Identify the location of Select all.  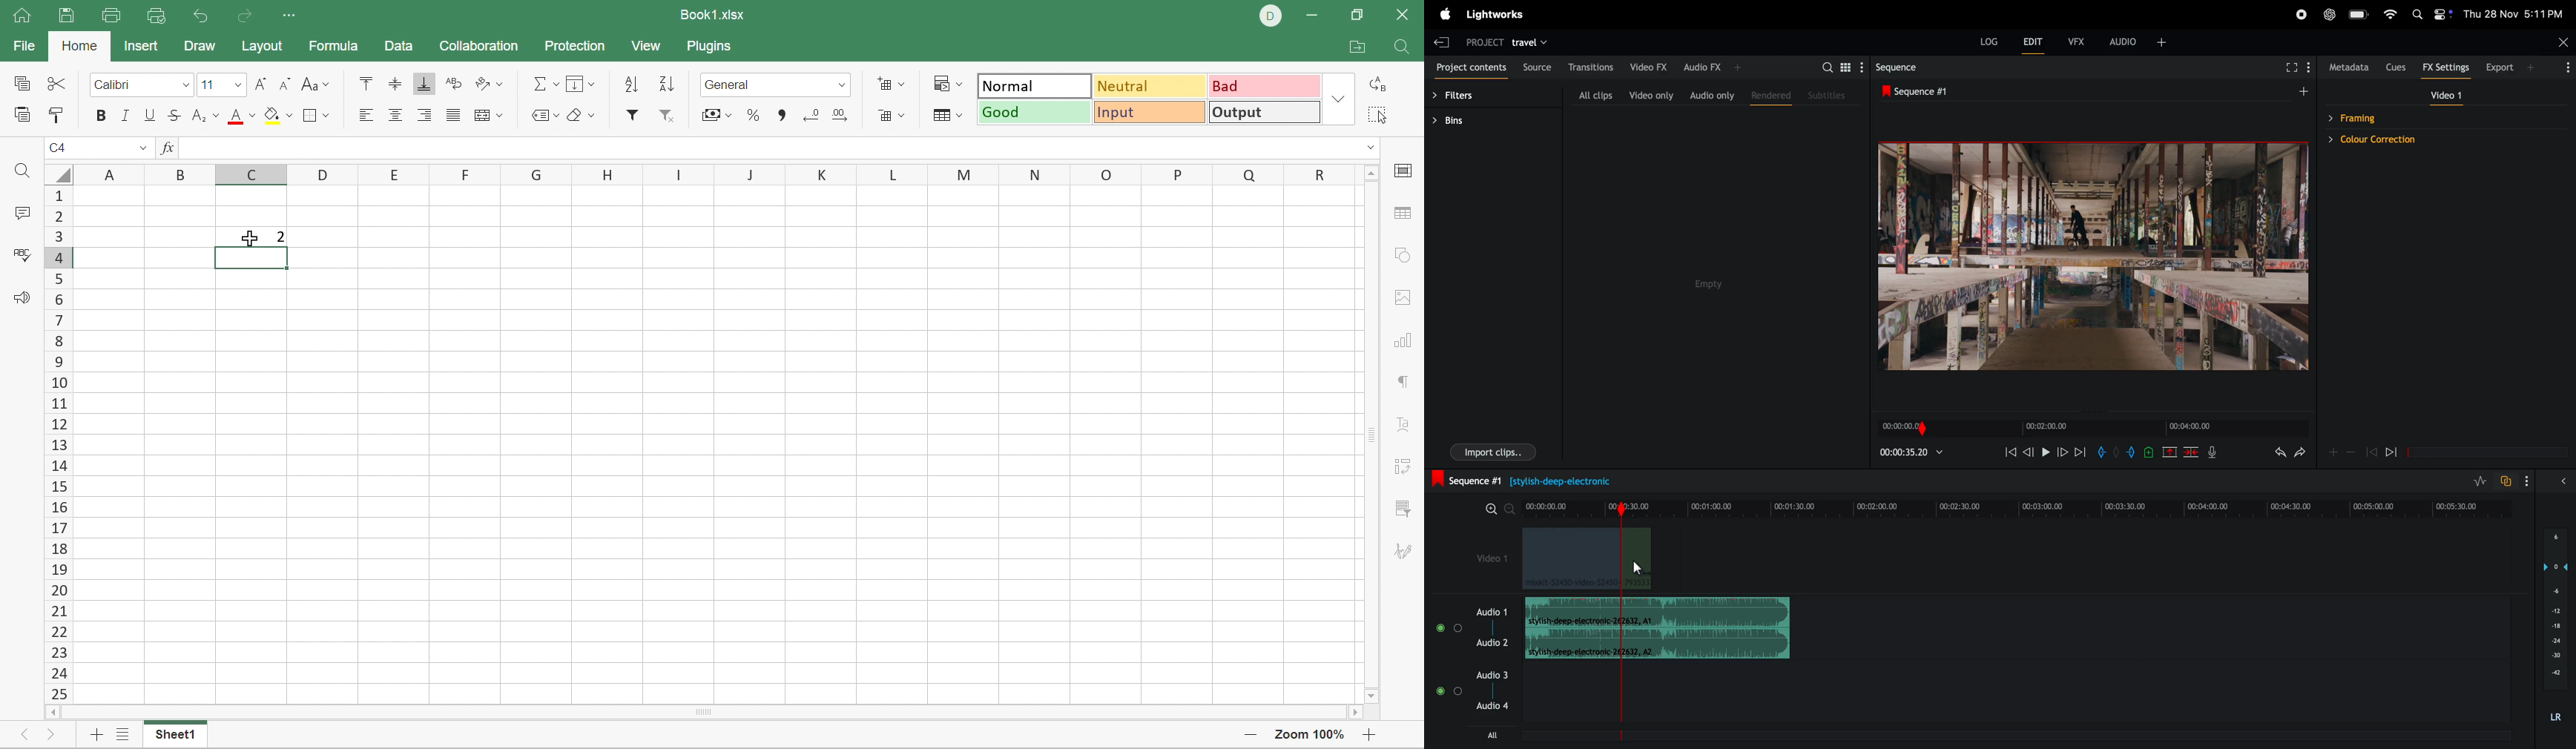
(1377, 116).